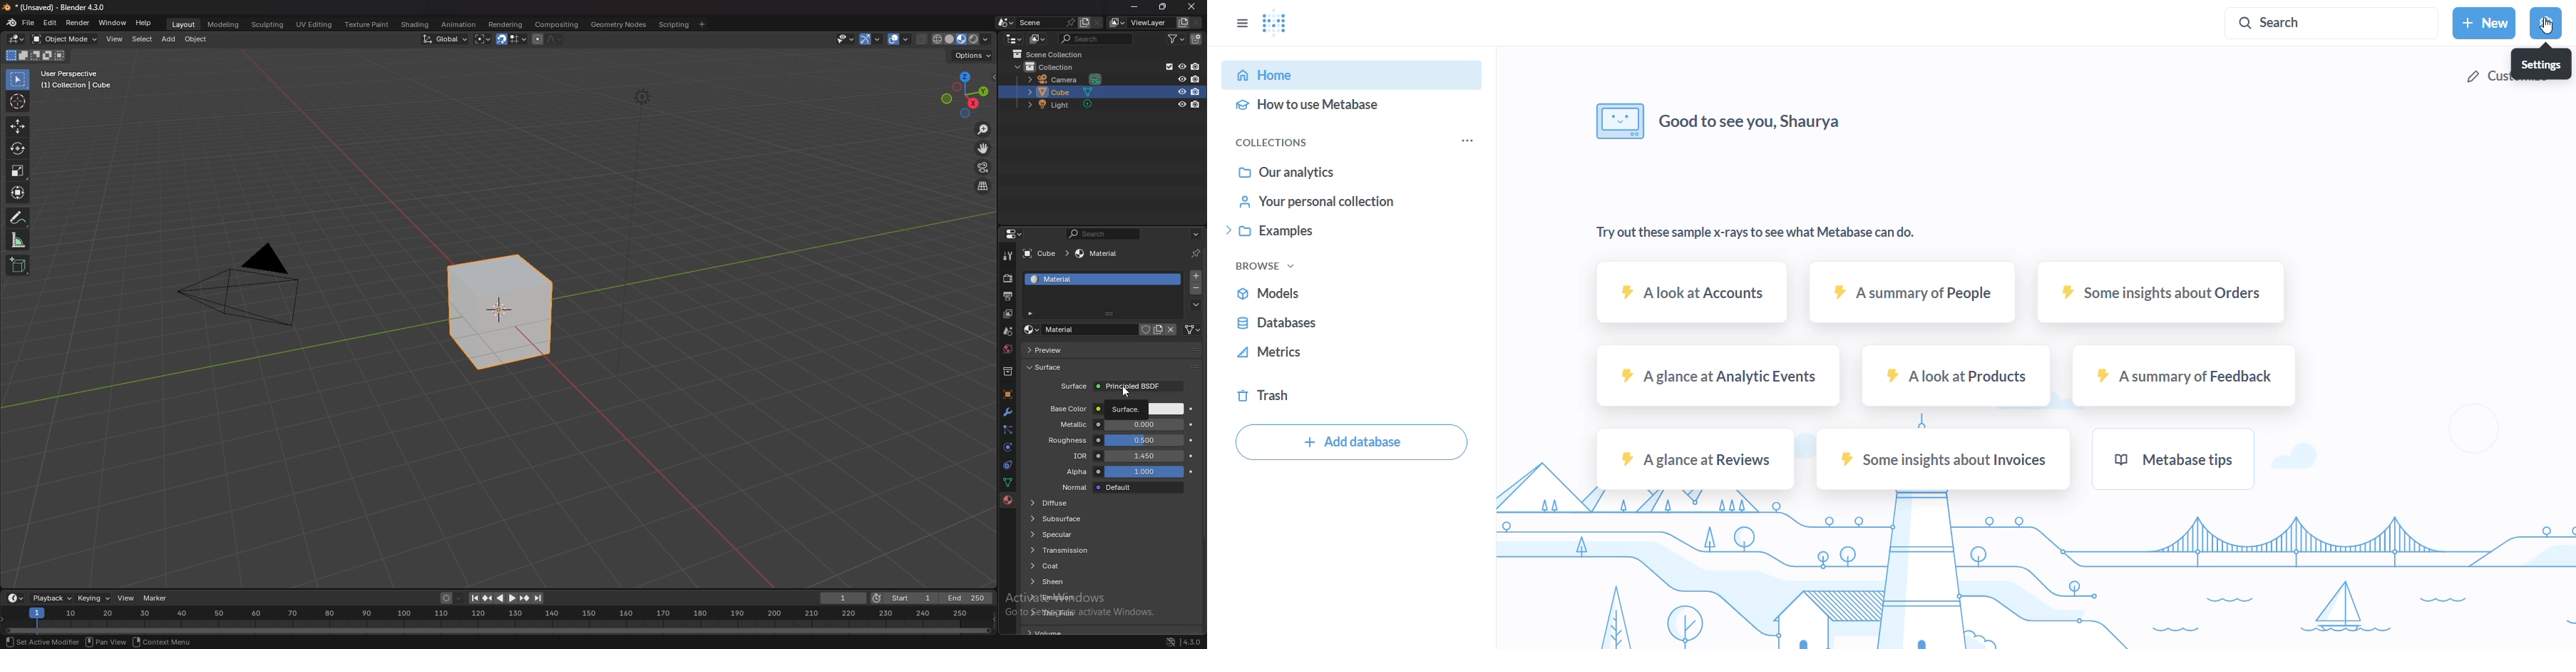 Image resolution: width=2576 pixels, height=672 pixels. What do you see at coordinates (142, 40) in the screenshot?
I see `select` at bounding box center [142, 40].